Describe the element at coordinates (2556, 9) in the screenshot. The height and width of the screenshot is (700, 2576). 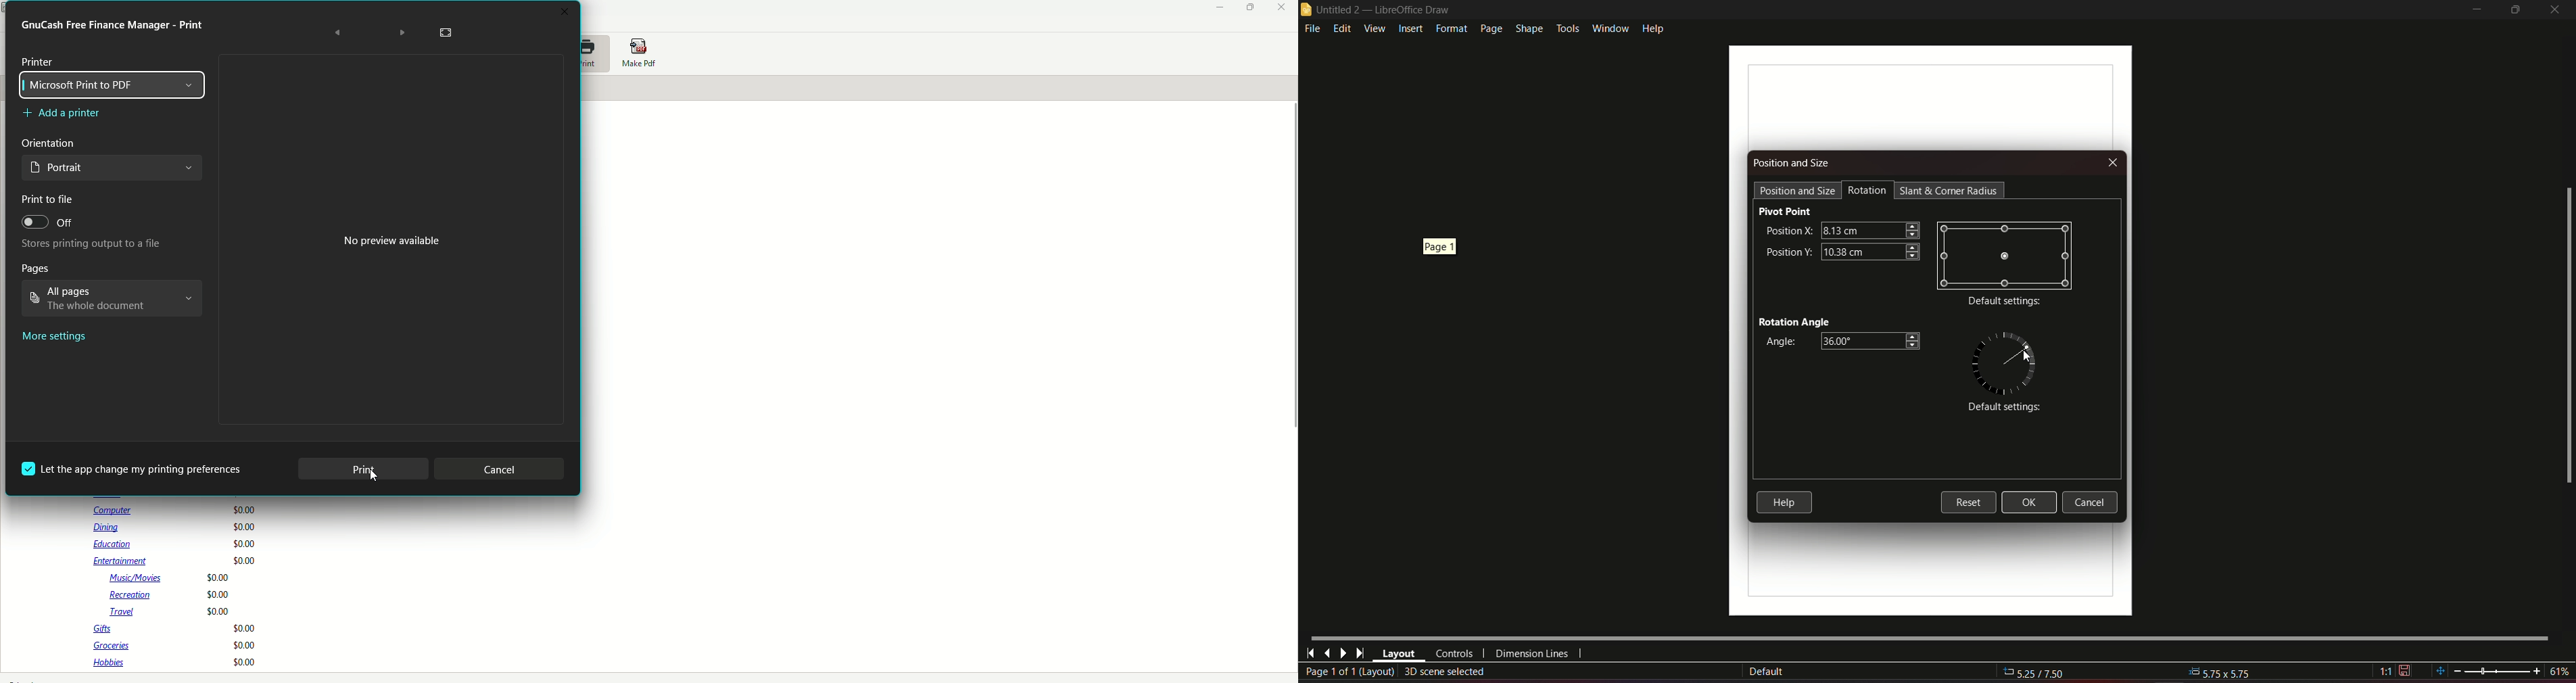
I see `close` at that location.